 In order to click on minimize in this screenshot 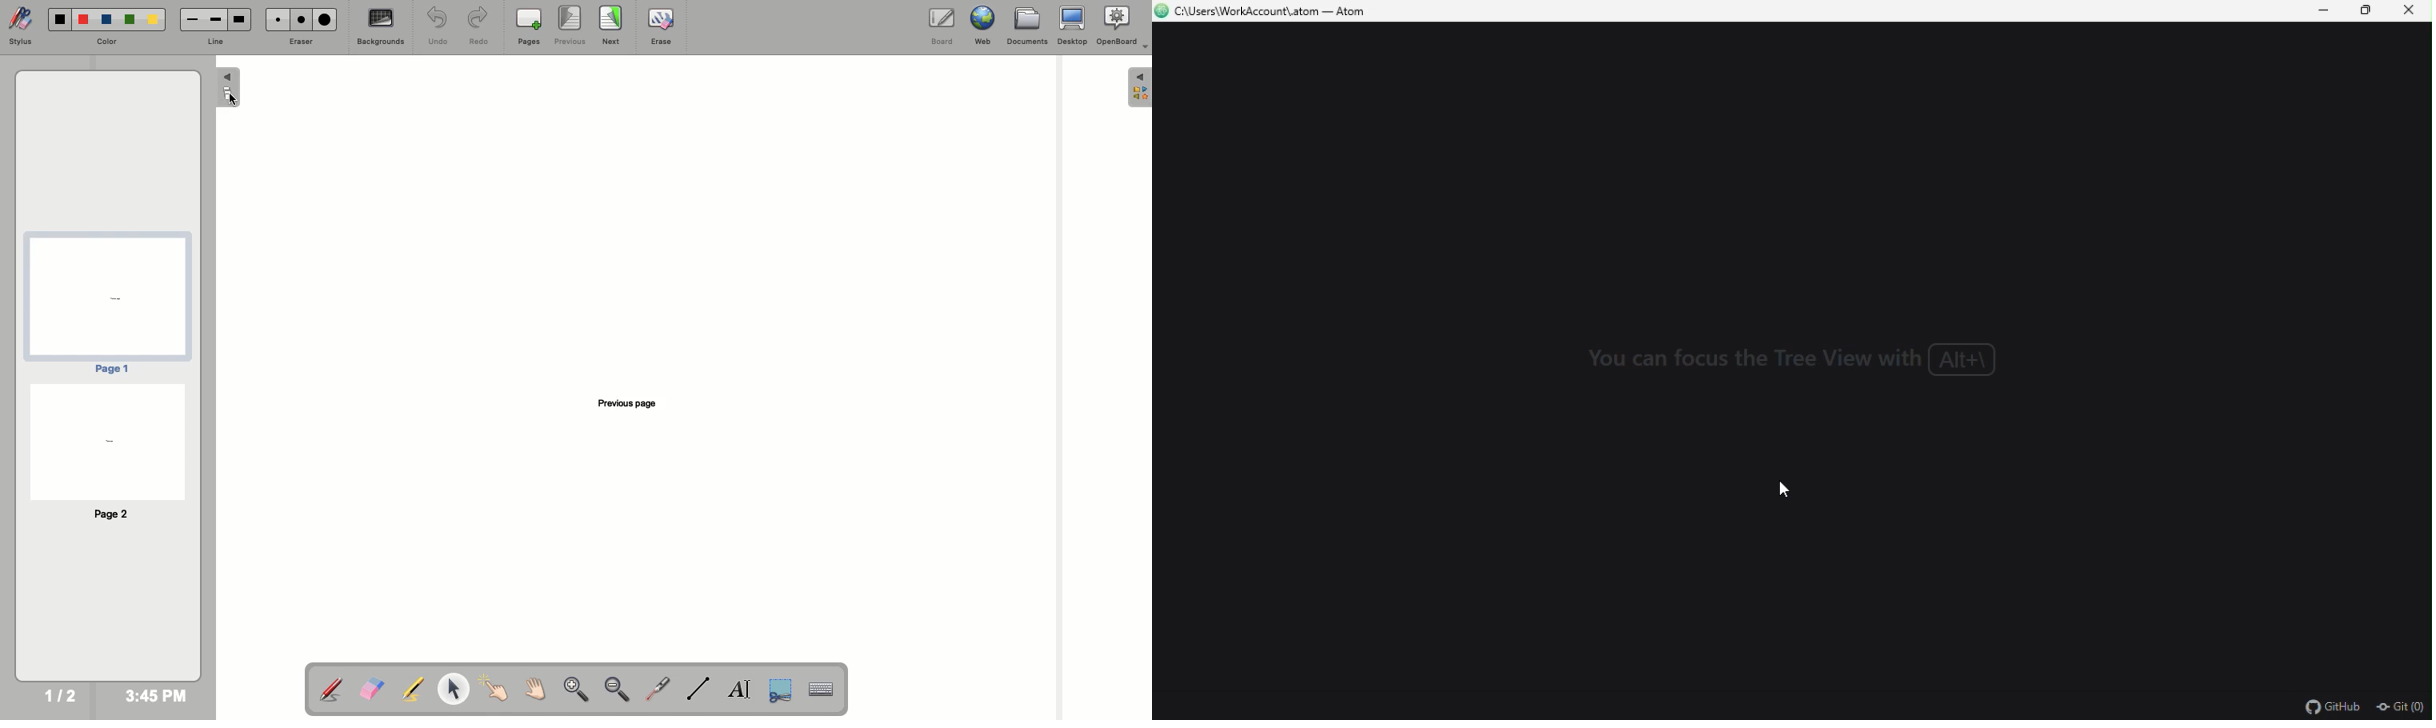, I will do `click(2327, 11)`.